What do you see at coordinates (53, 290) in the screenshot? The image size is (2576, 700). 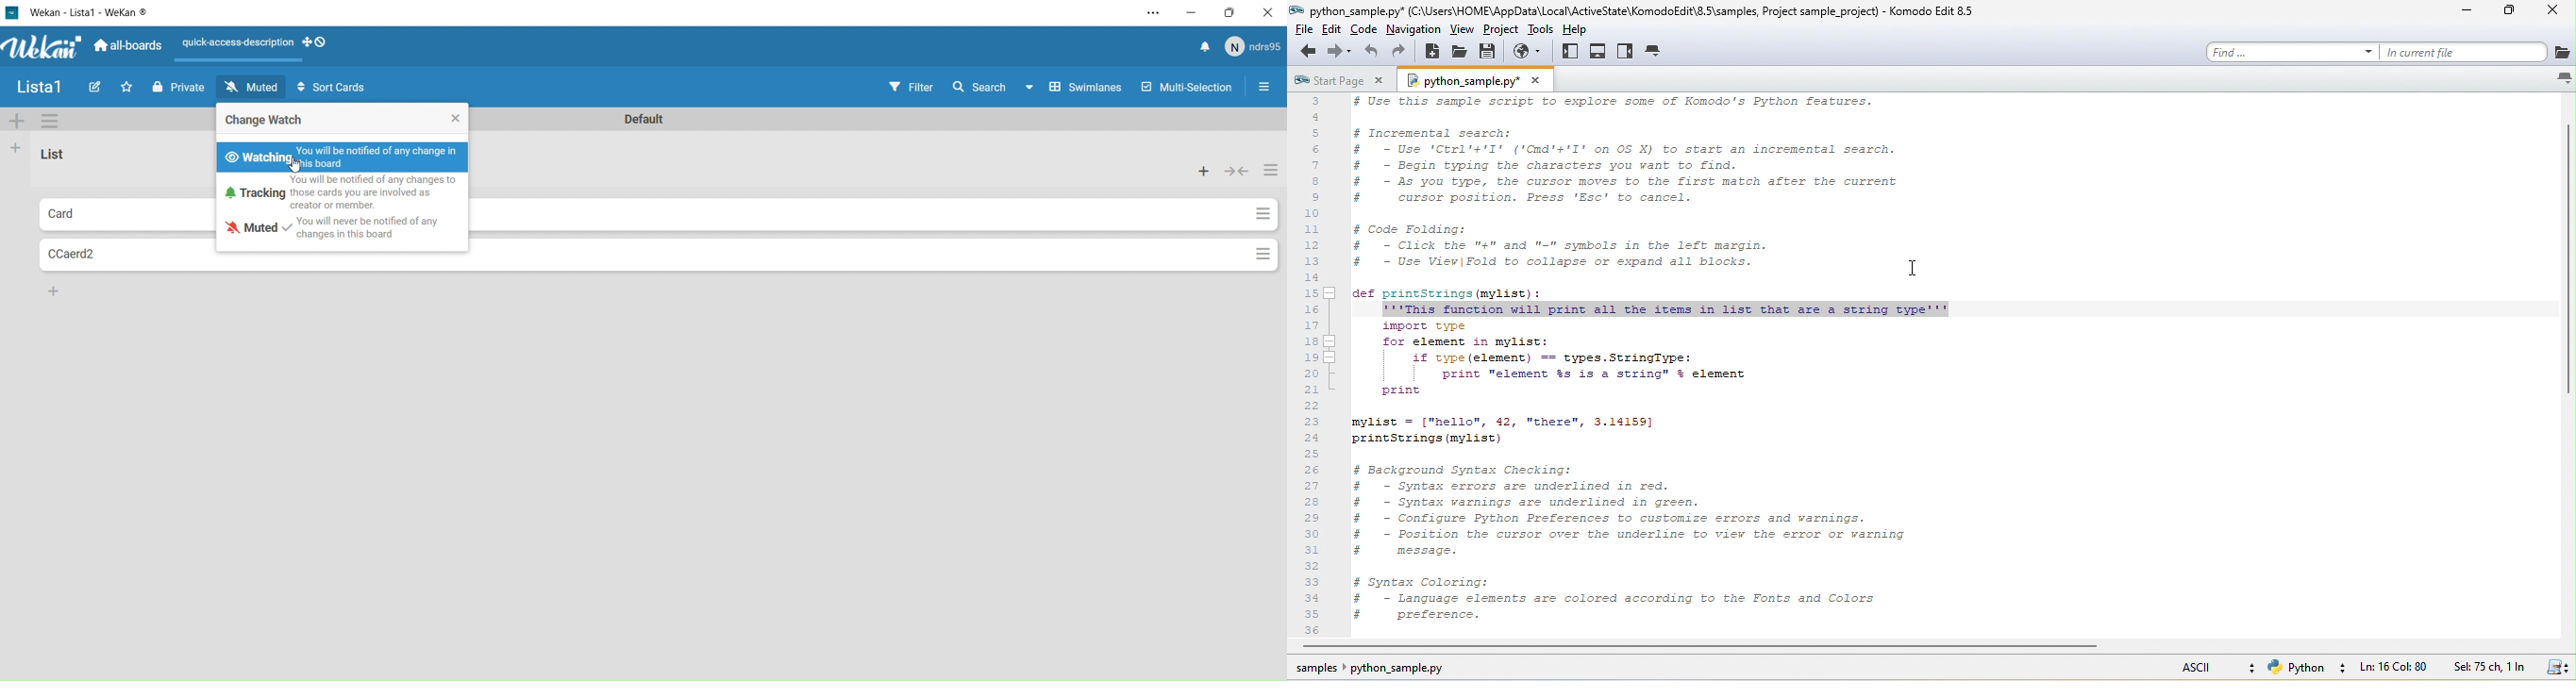 I see `Add` at bounding box center [53, 290].